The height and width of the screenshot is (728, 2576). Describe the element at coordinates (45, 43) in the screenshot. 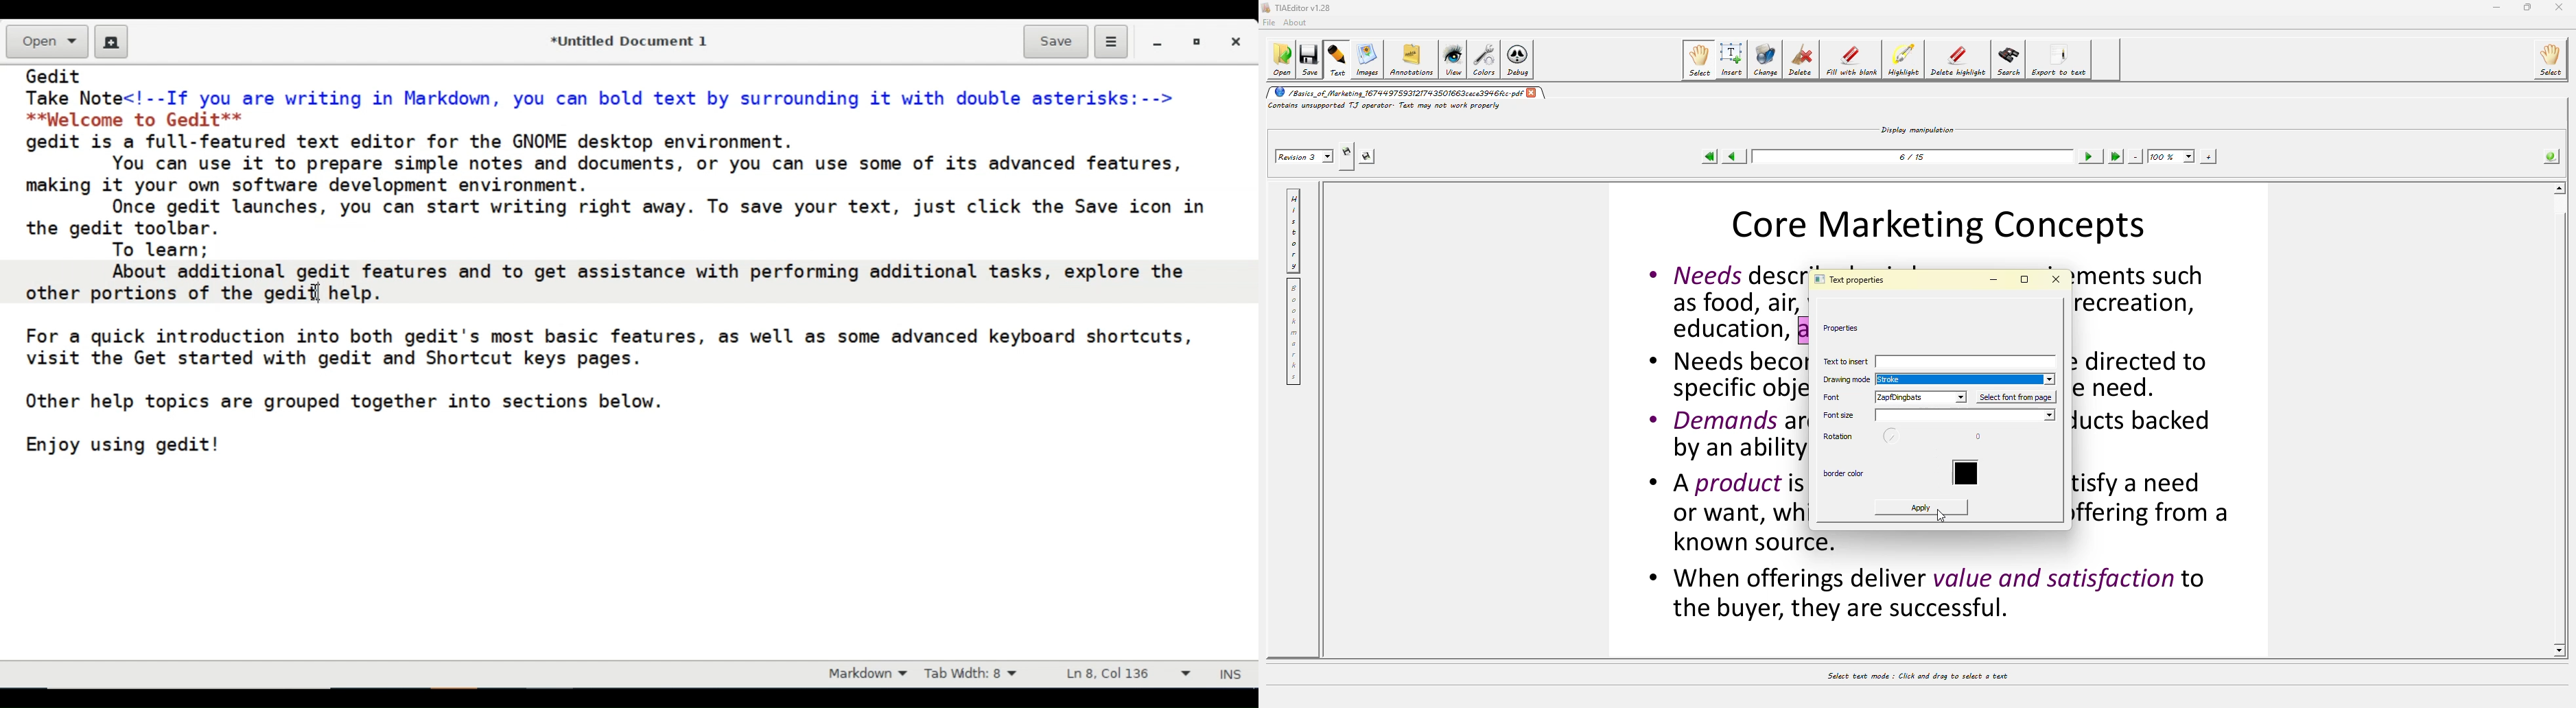

I see `Open` at that location.